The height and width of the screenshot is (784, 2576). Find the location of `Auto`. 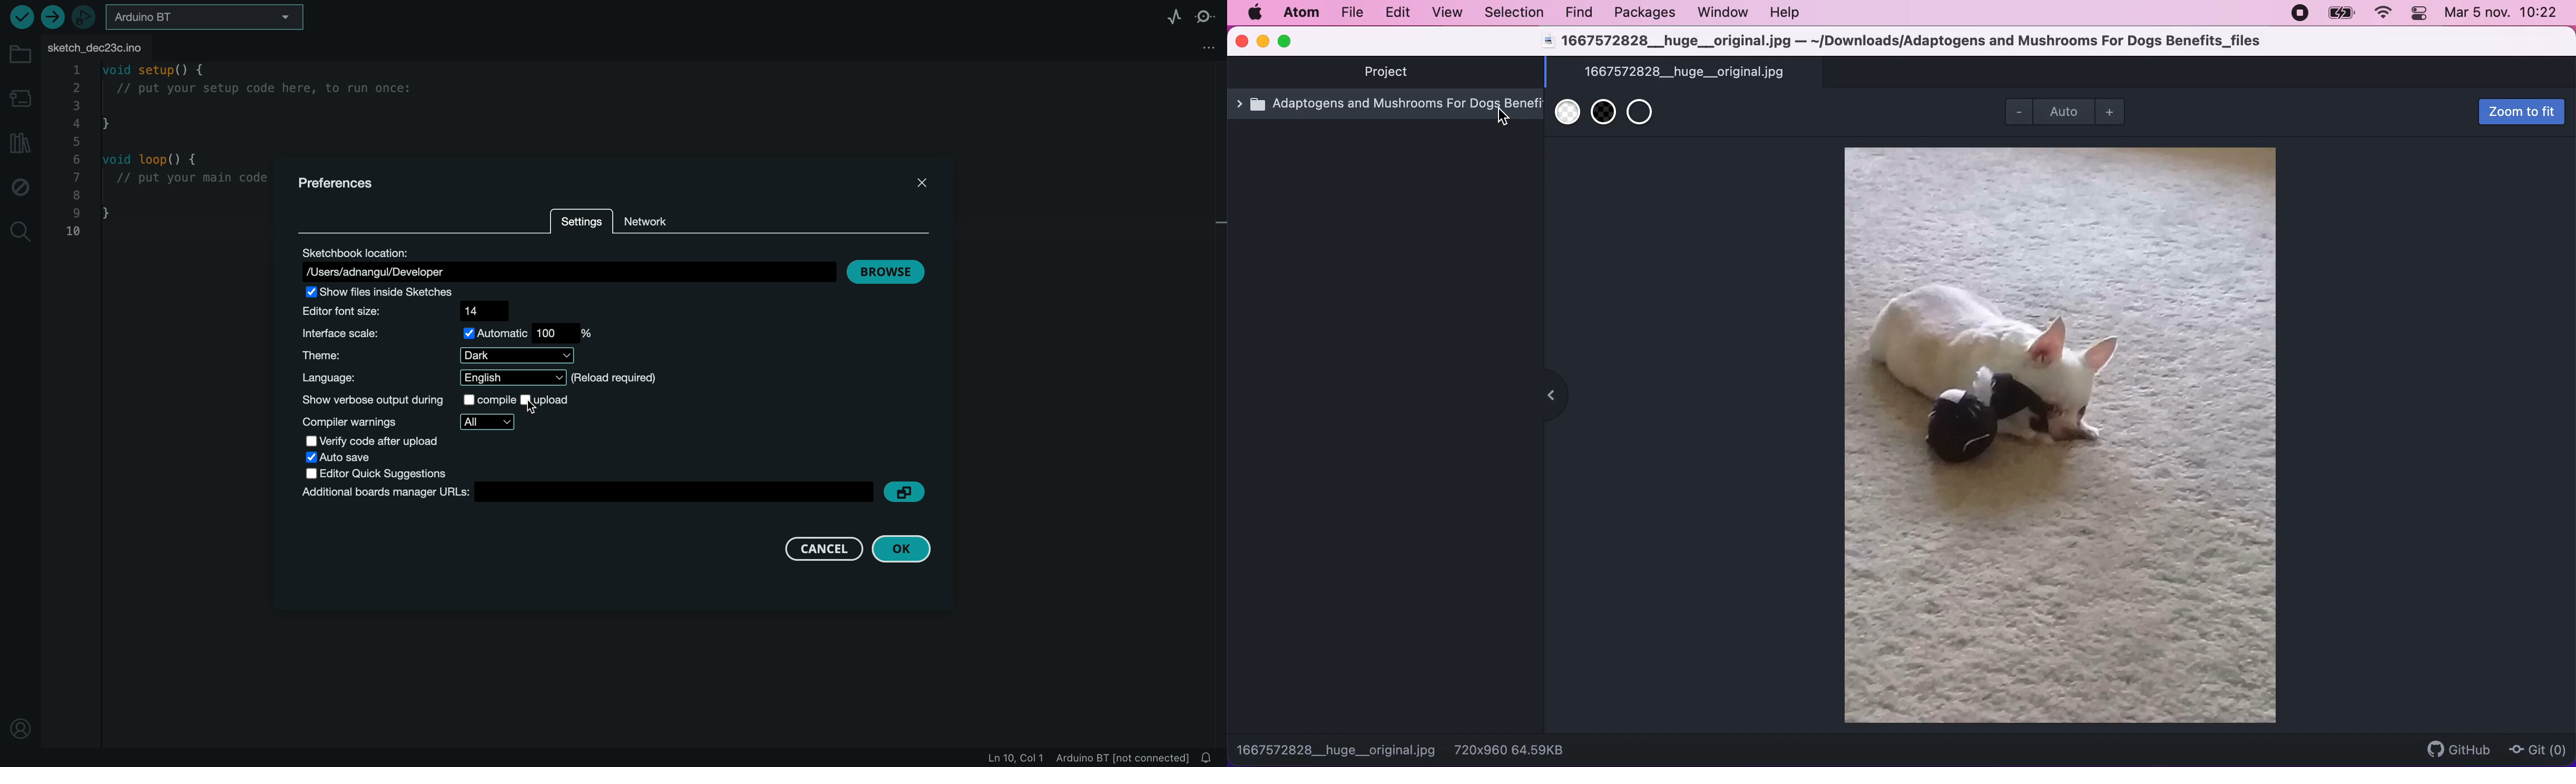

Auto is located at coordinates (2066, 110).